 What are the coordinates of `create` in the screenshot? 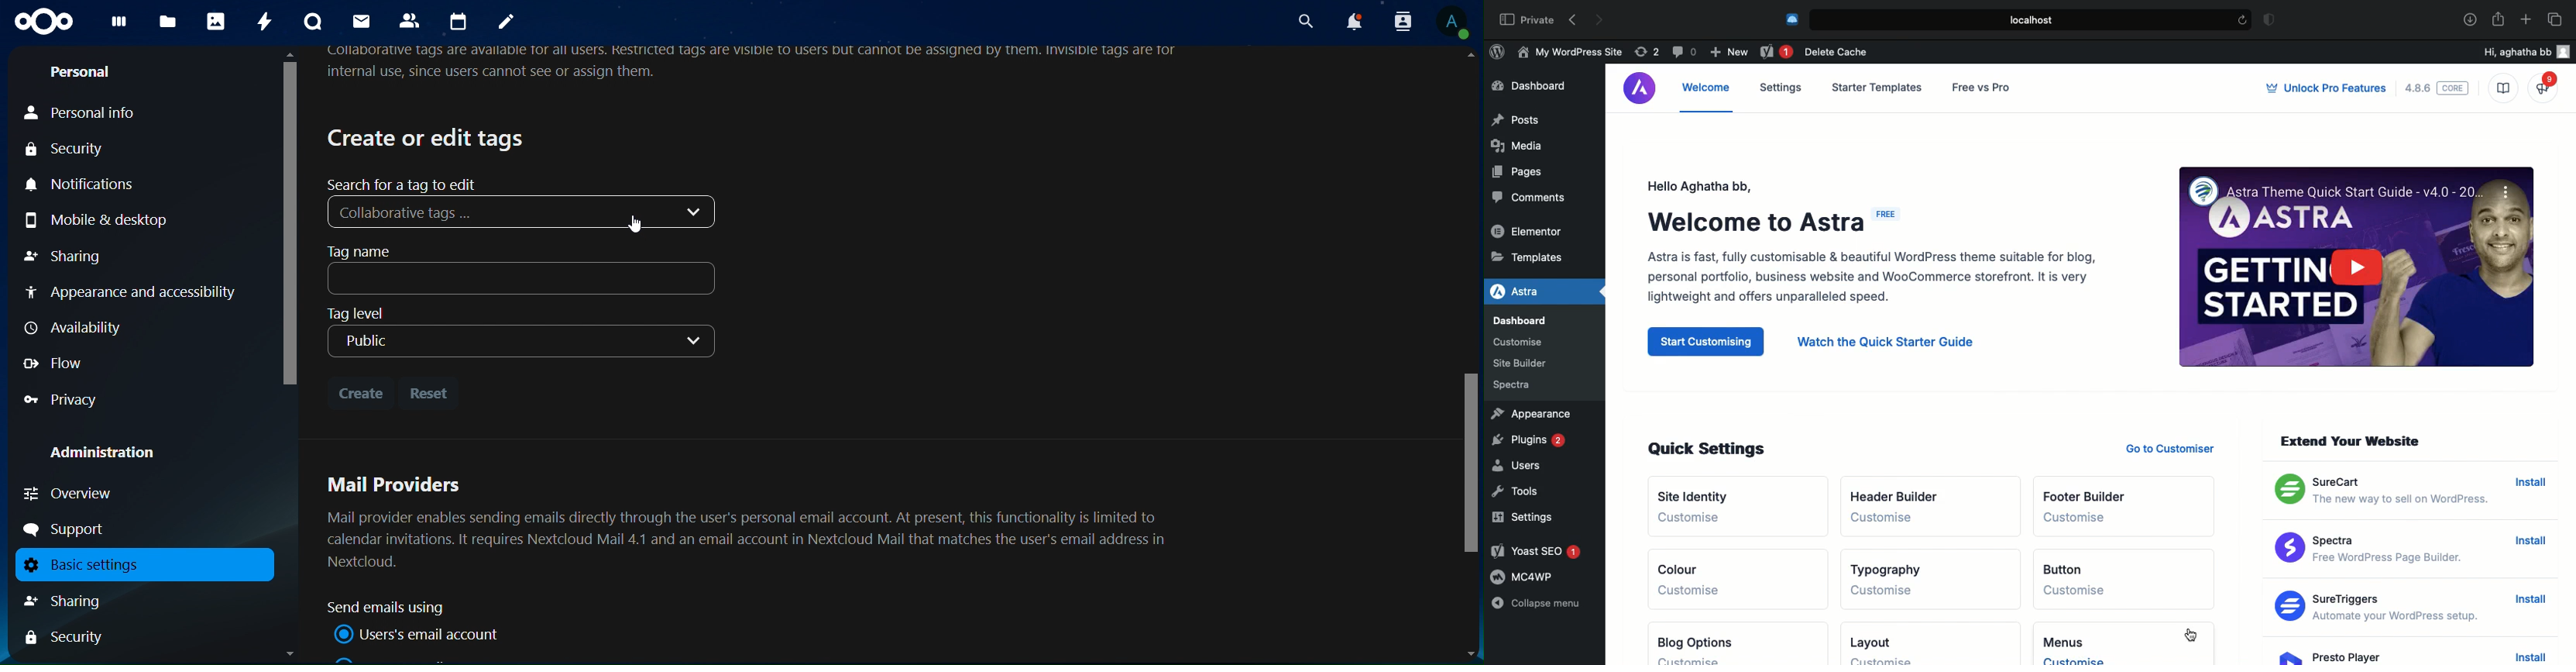 It's located at (360, 390).